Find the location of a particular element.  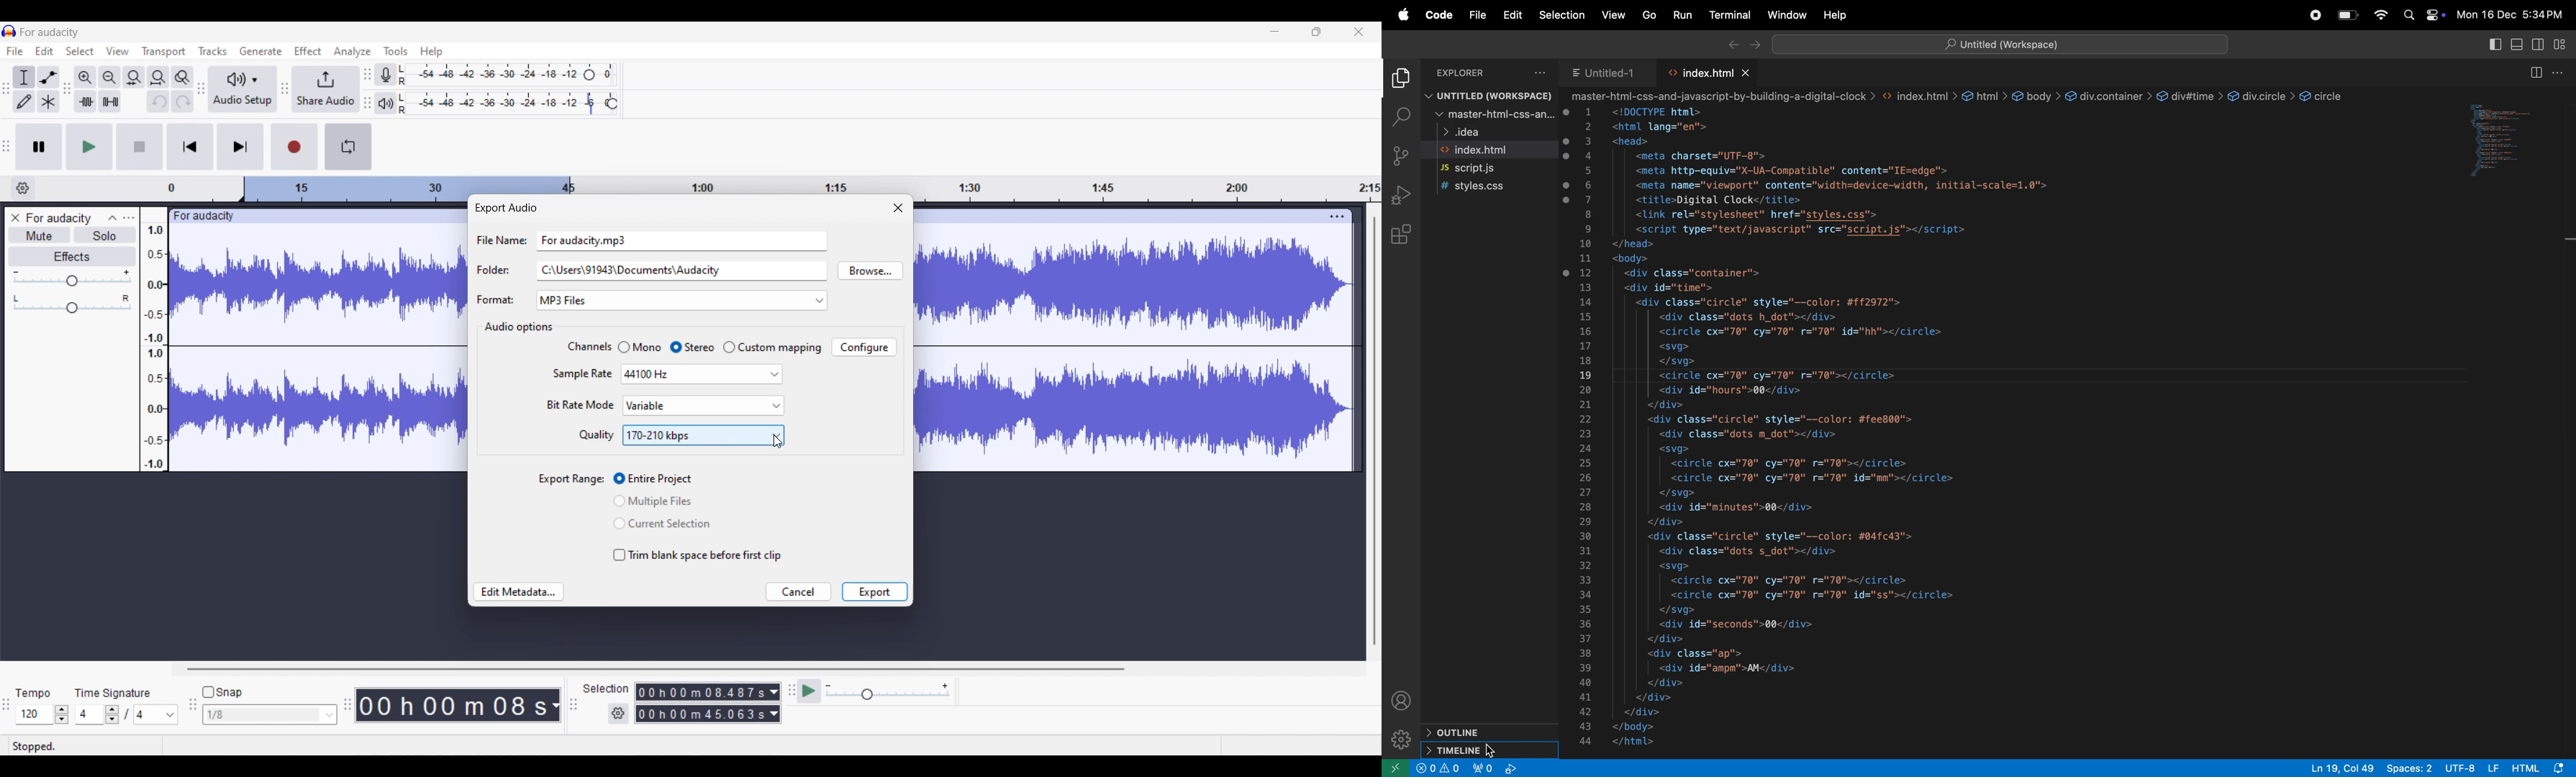

Toggle for snap is located at coordinates (222, 692).